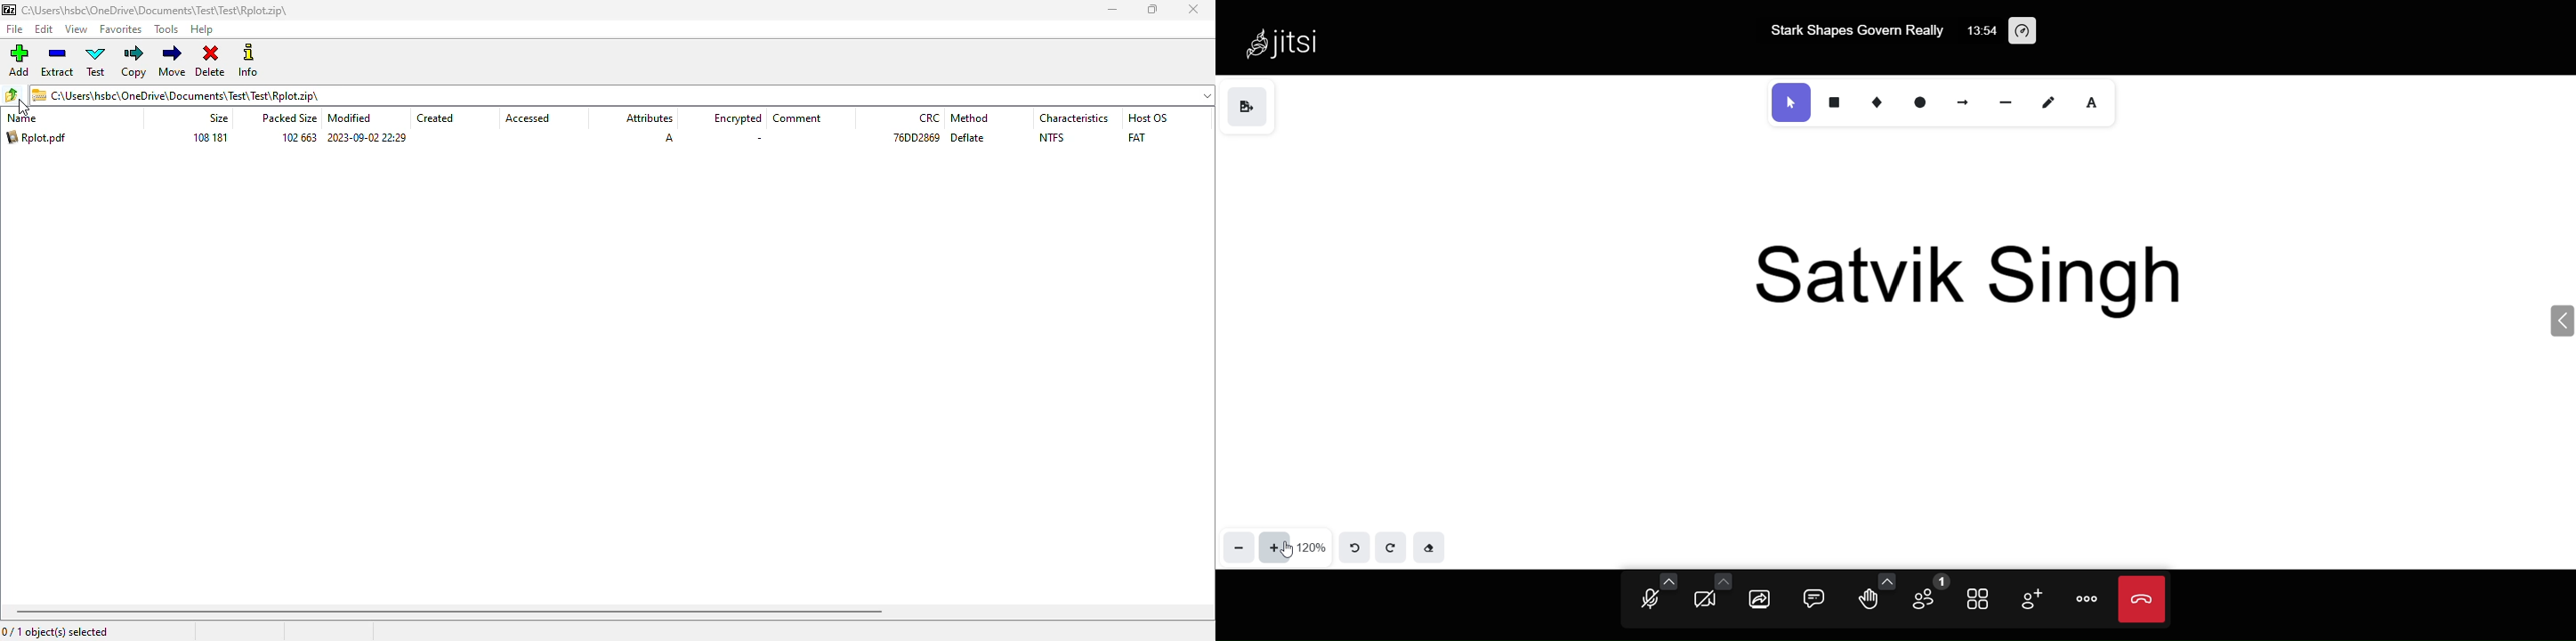  I want to click on eraser, so click(1432, 547).